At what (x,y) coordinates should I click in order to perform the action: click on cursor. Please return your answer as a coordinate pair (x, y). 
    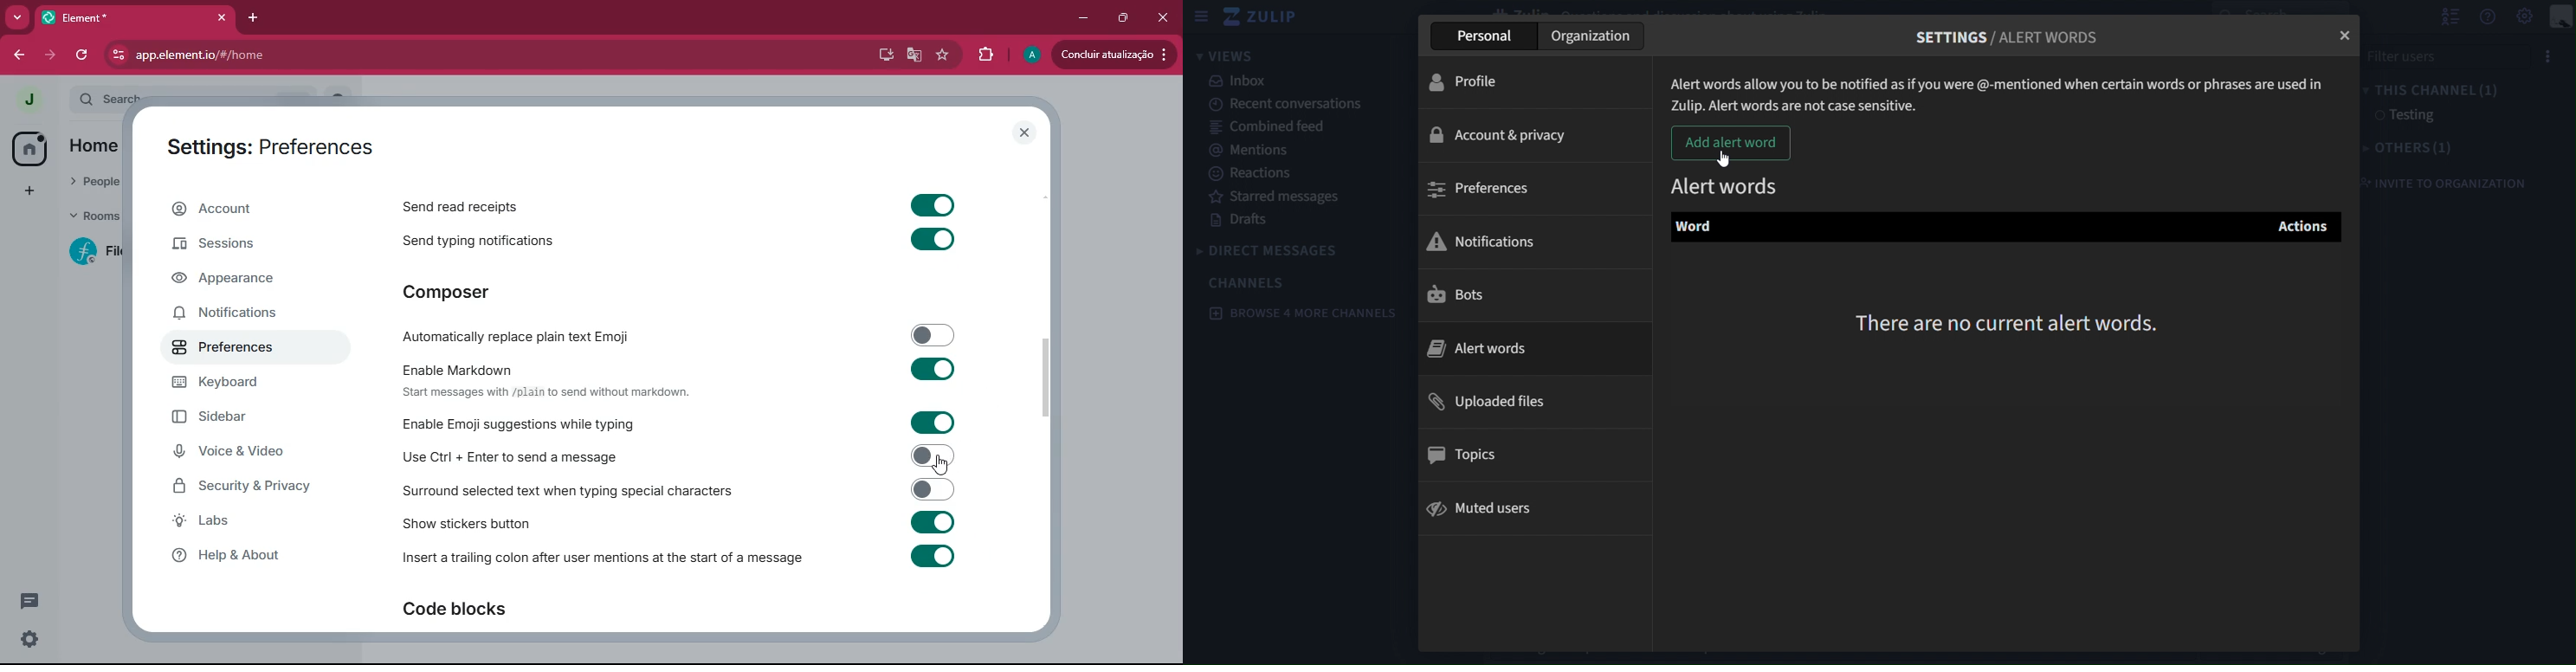
    Looking at the image, I should click on (942, 465).